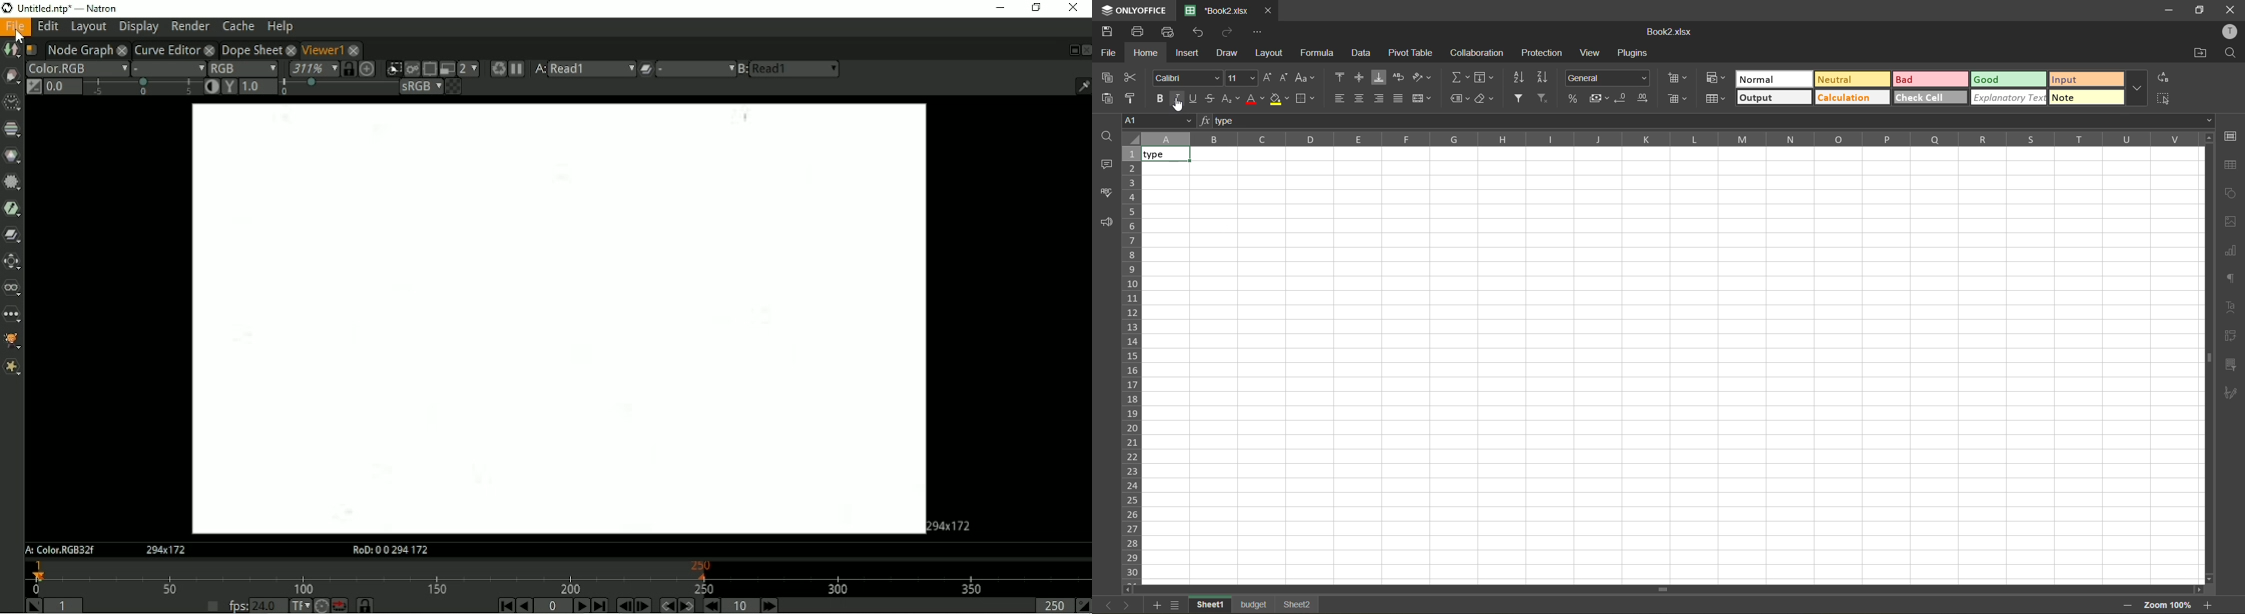 Image resolution: width=2268 pixels, height=616 pixels. I want to click on Minimize, so click(1000, 8).